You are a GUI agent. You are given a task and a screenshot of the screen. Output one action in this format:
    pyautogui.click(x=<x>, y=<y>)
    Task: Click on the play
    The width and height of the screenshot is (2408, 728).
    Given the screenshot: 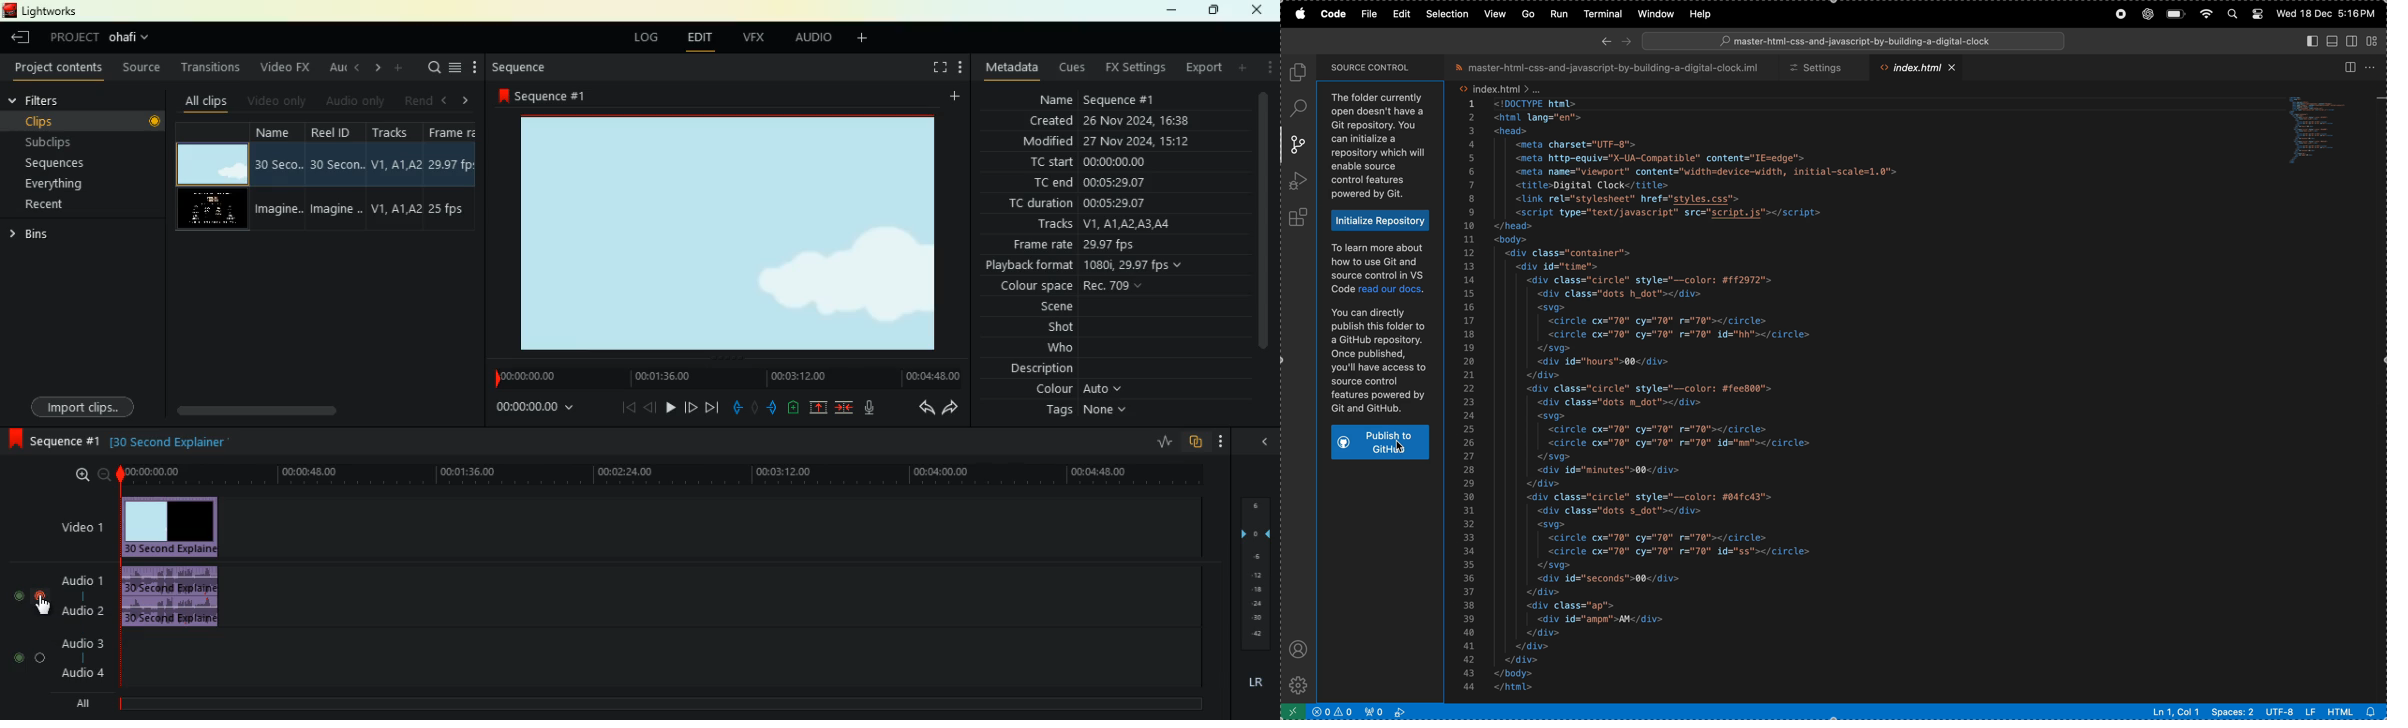 What is the action you would take?
    pyautogui.click(x=670, y=410)
    